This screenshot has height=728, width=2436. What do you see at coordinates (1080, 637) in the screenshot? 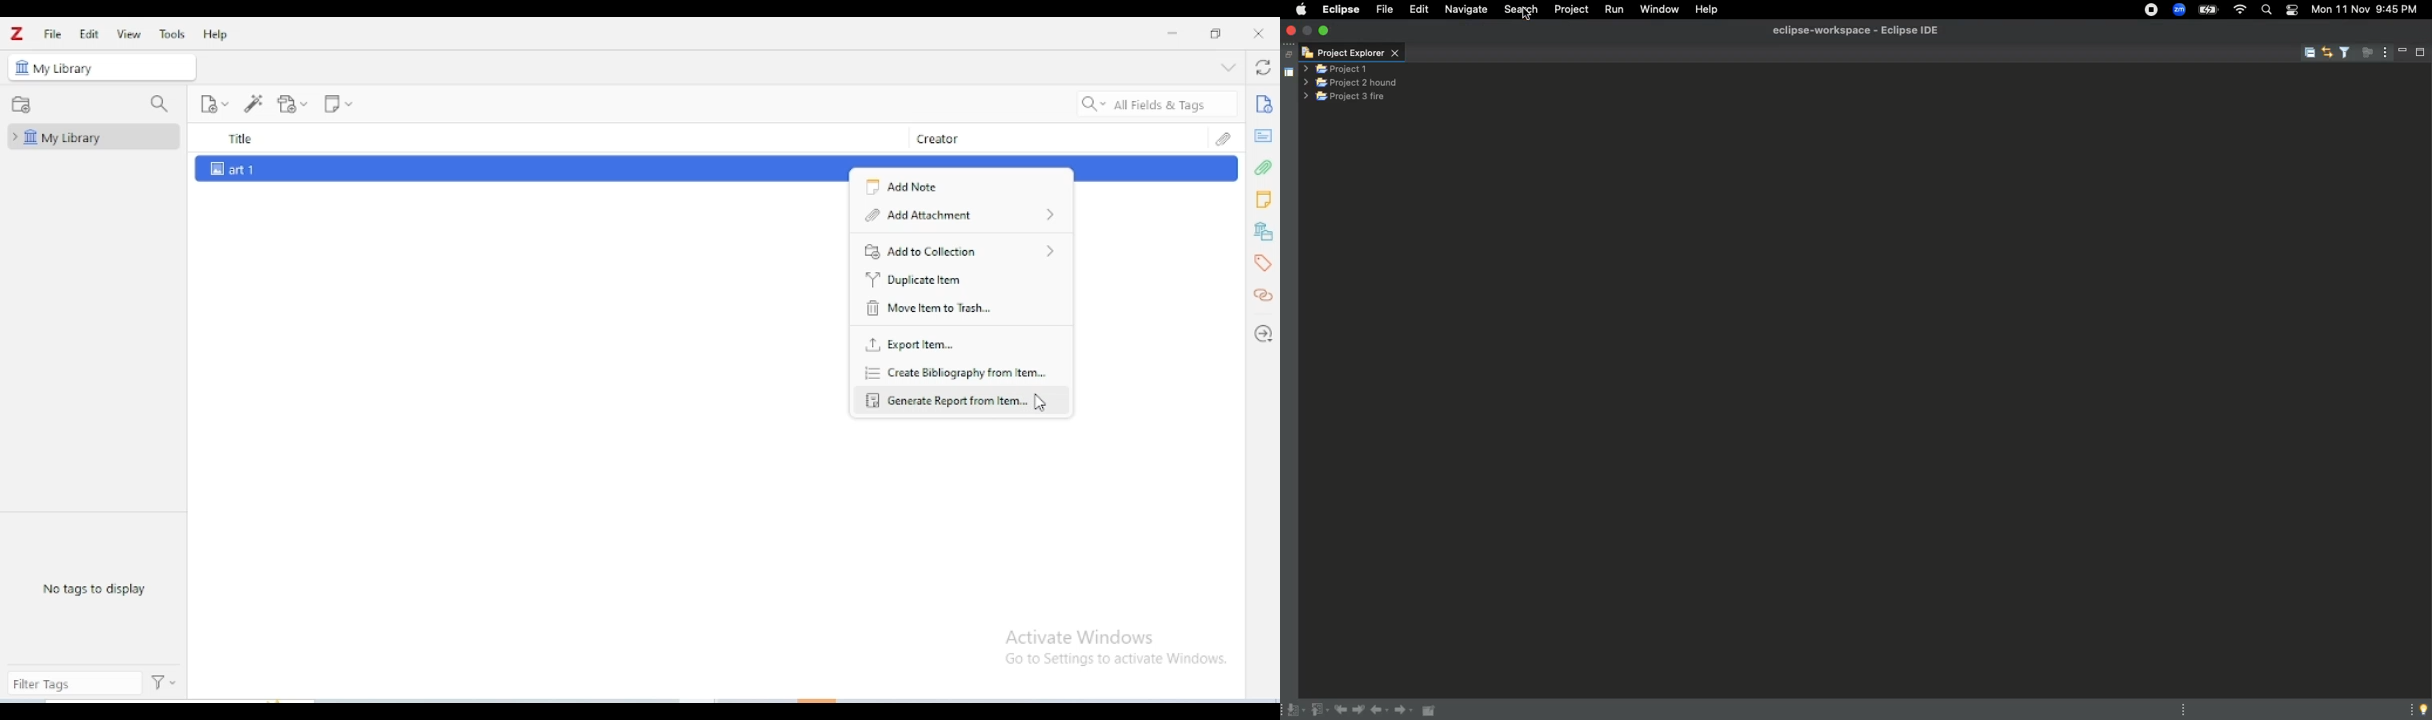
I see `Activate Windows` at bounding box center [1080, 637].